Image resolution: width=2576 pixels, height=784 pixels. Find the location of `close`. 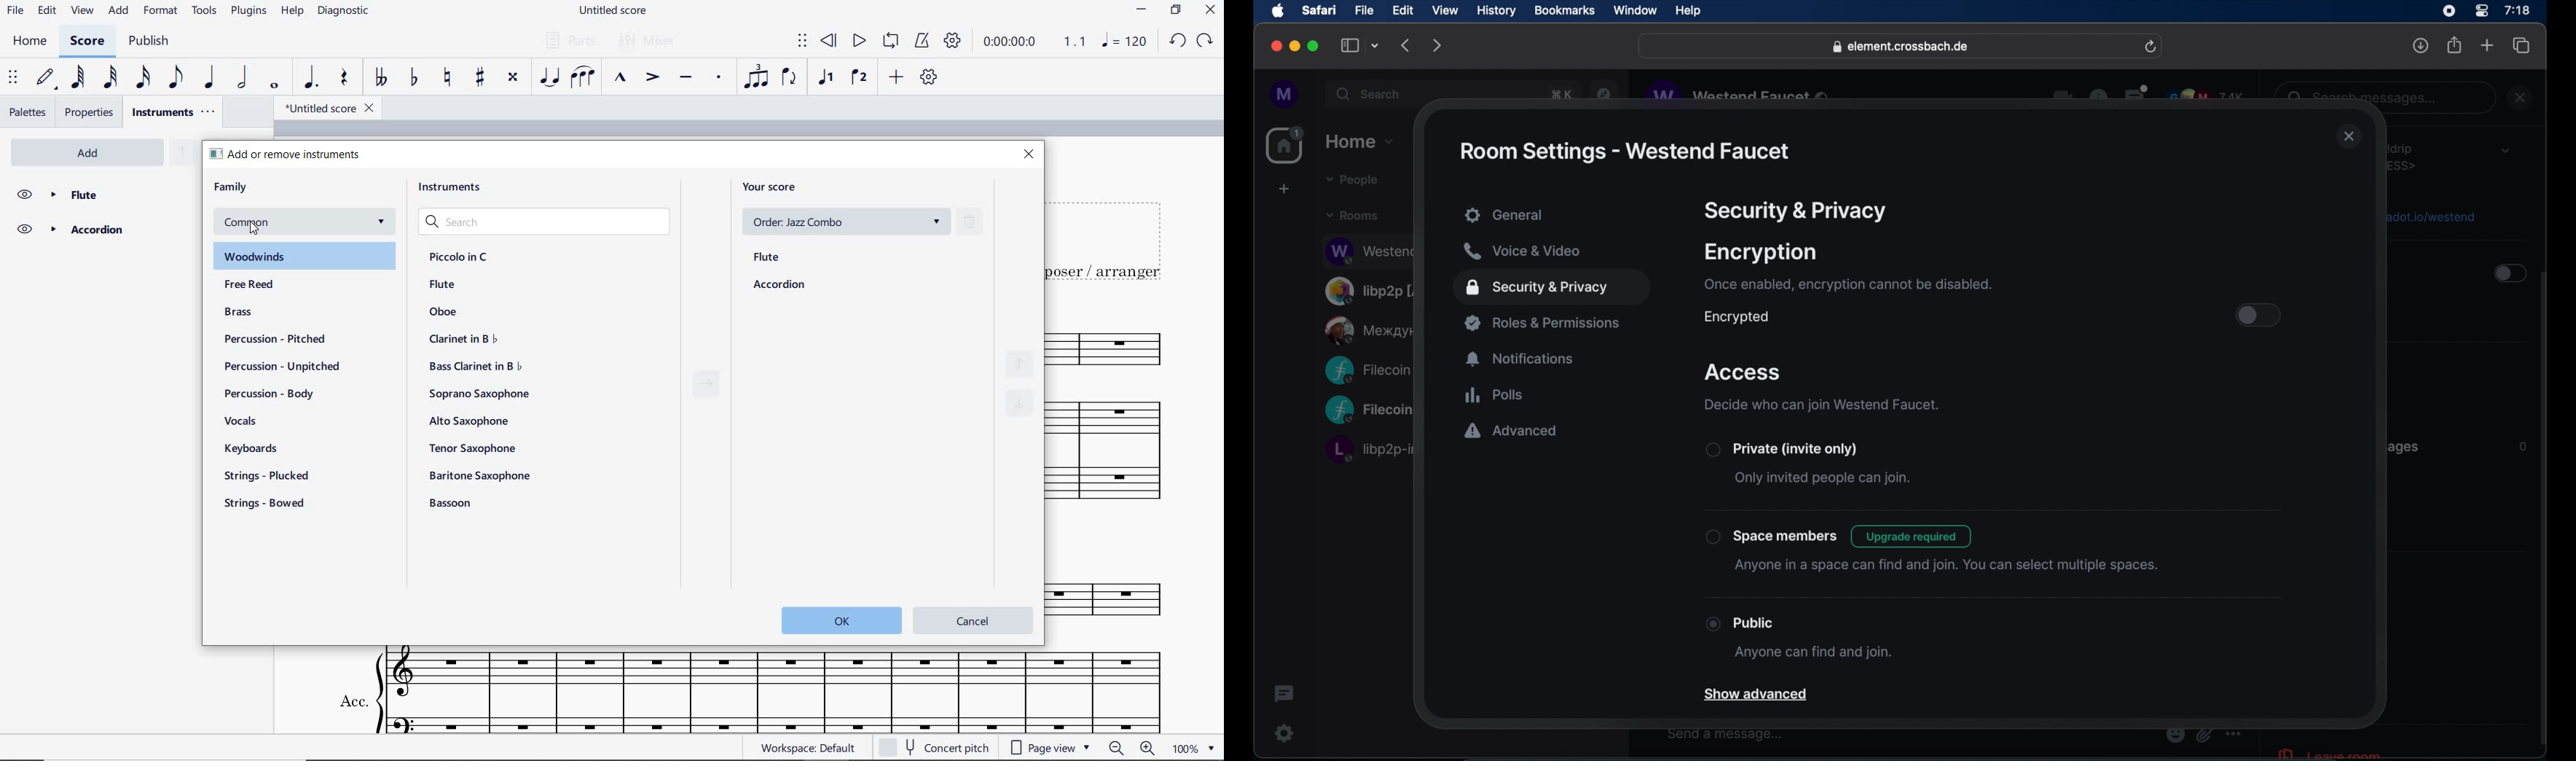

close is located at coordinates (1030, 153).